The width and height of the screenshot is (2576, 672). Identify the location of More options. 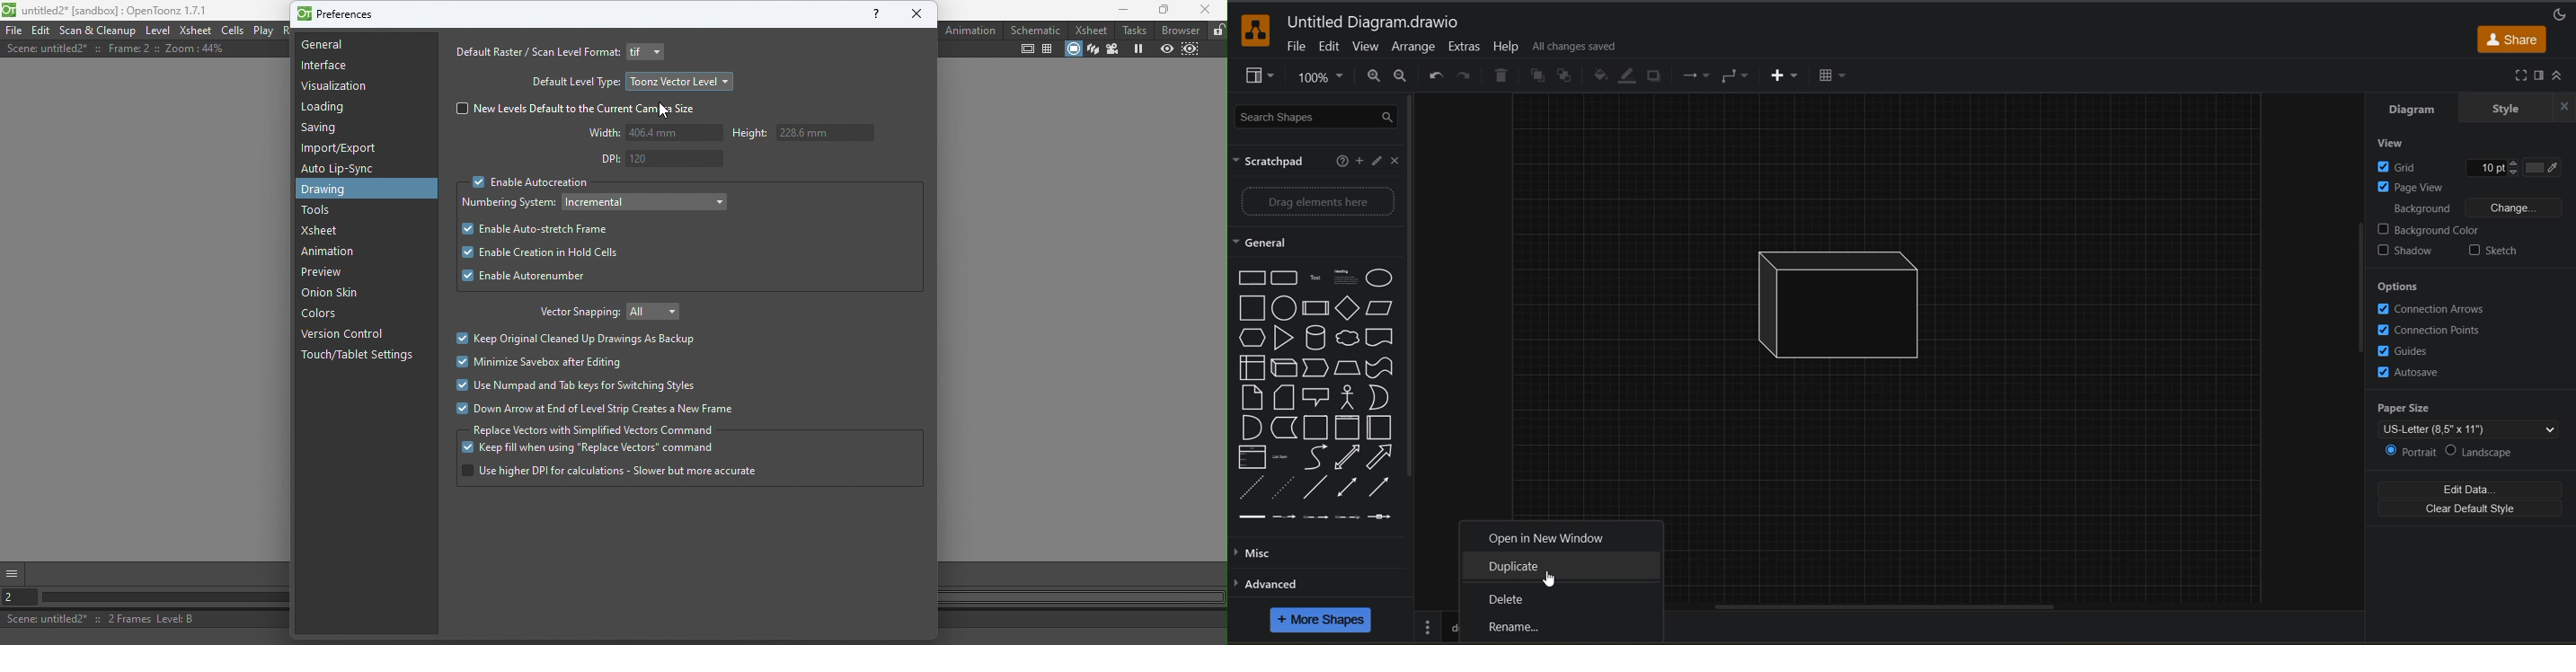
(13, 571).